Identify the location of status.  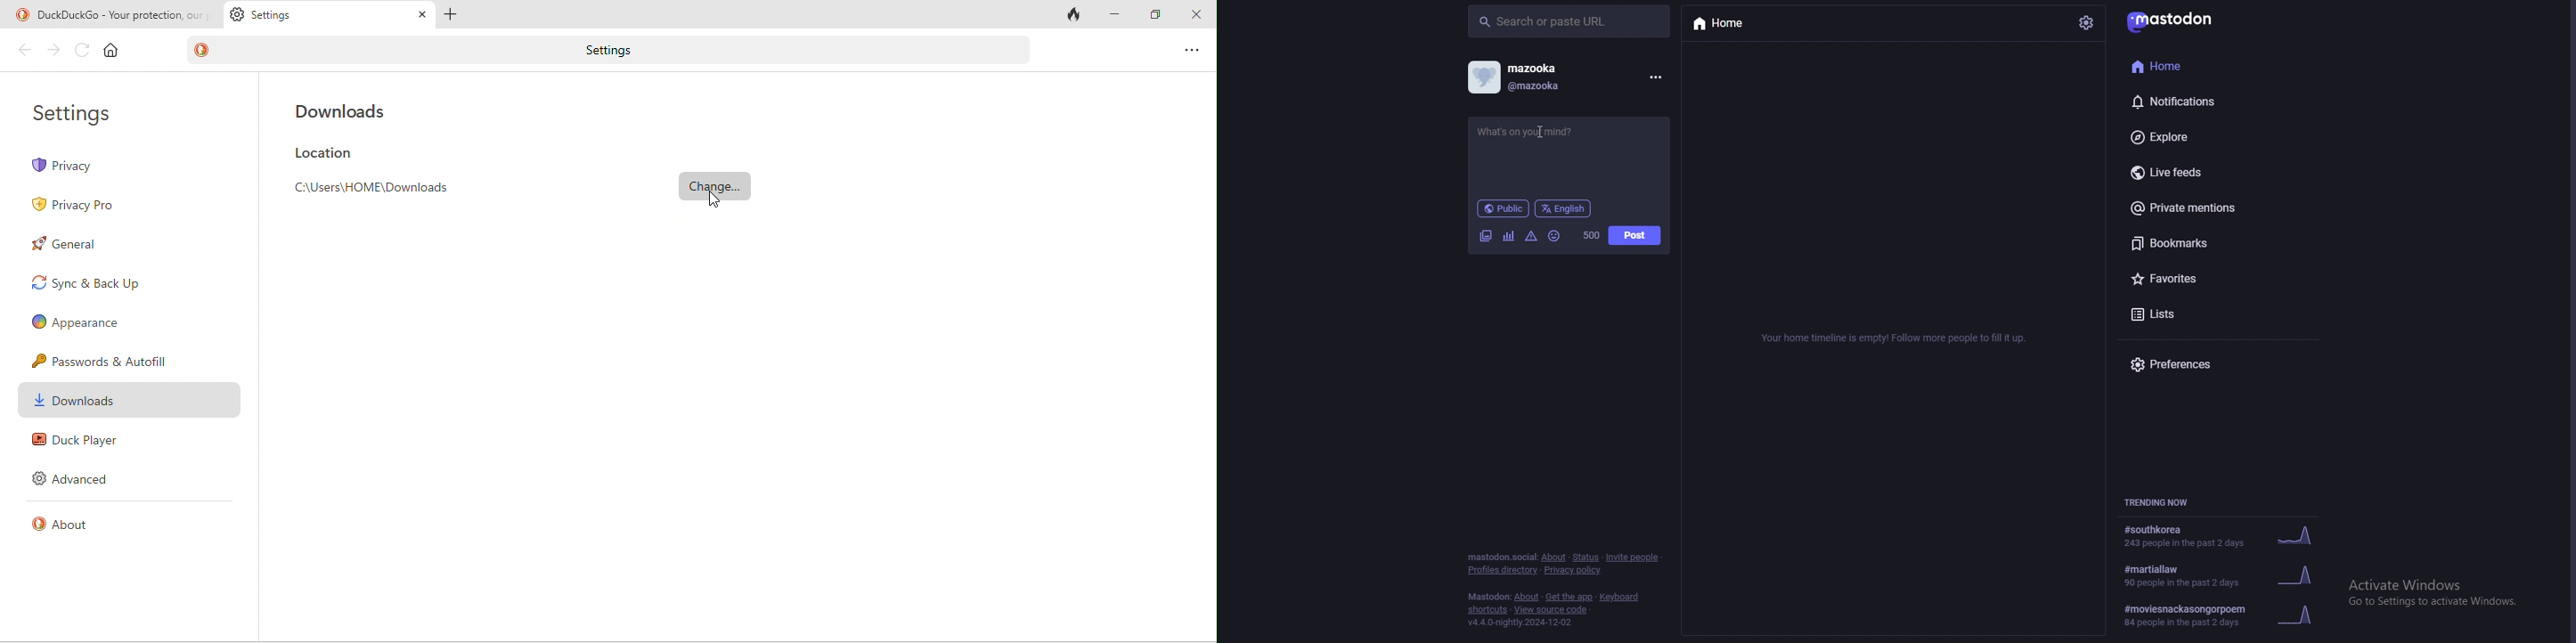
(2212, 1537).